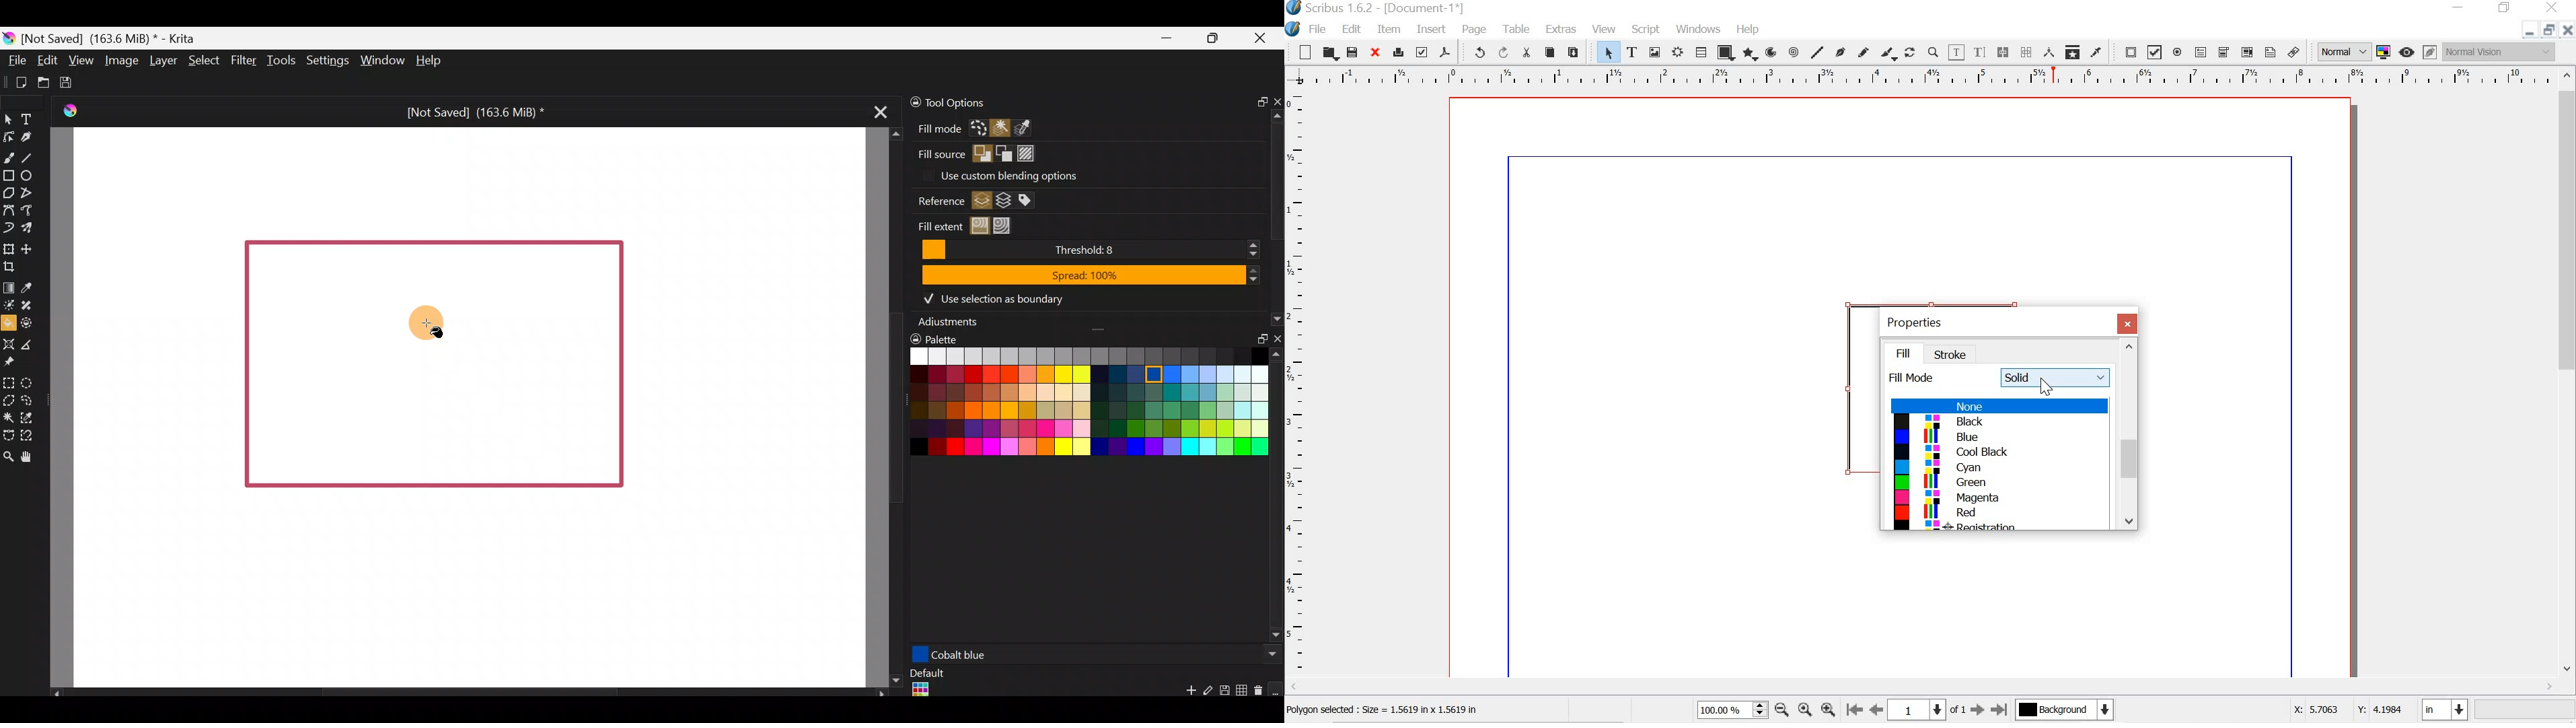 The height and width of the screenshot is (728, 2576). What do you see at coordinates (1977, 711) in the screenshot?
I see `go to next page` at bounding box center [1977, 711].